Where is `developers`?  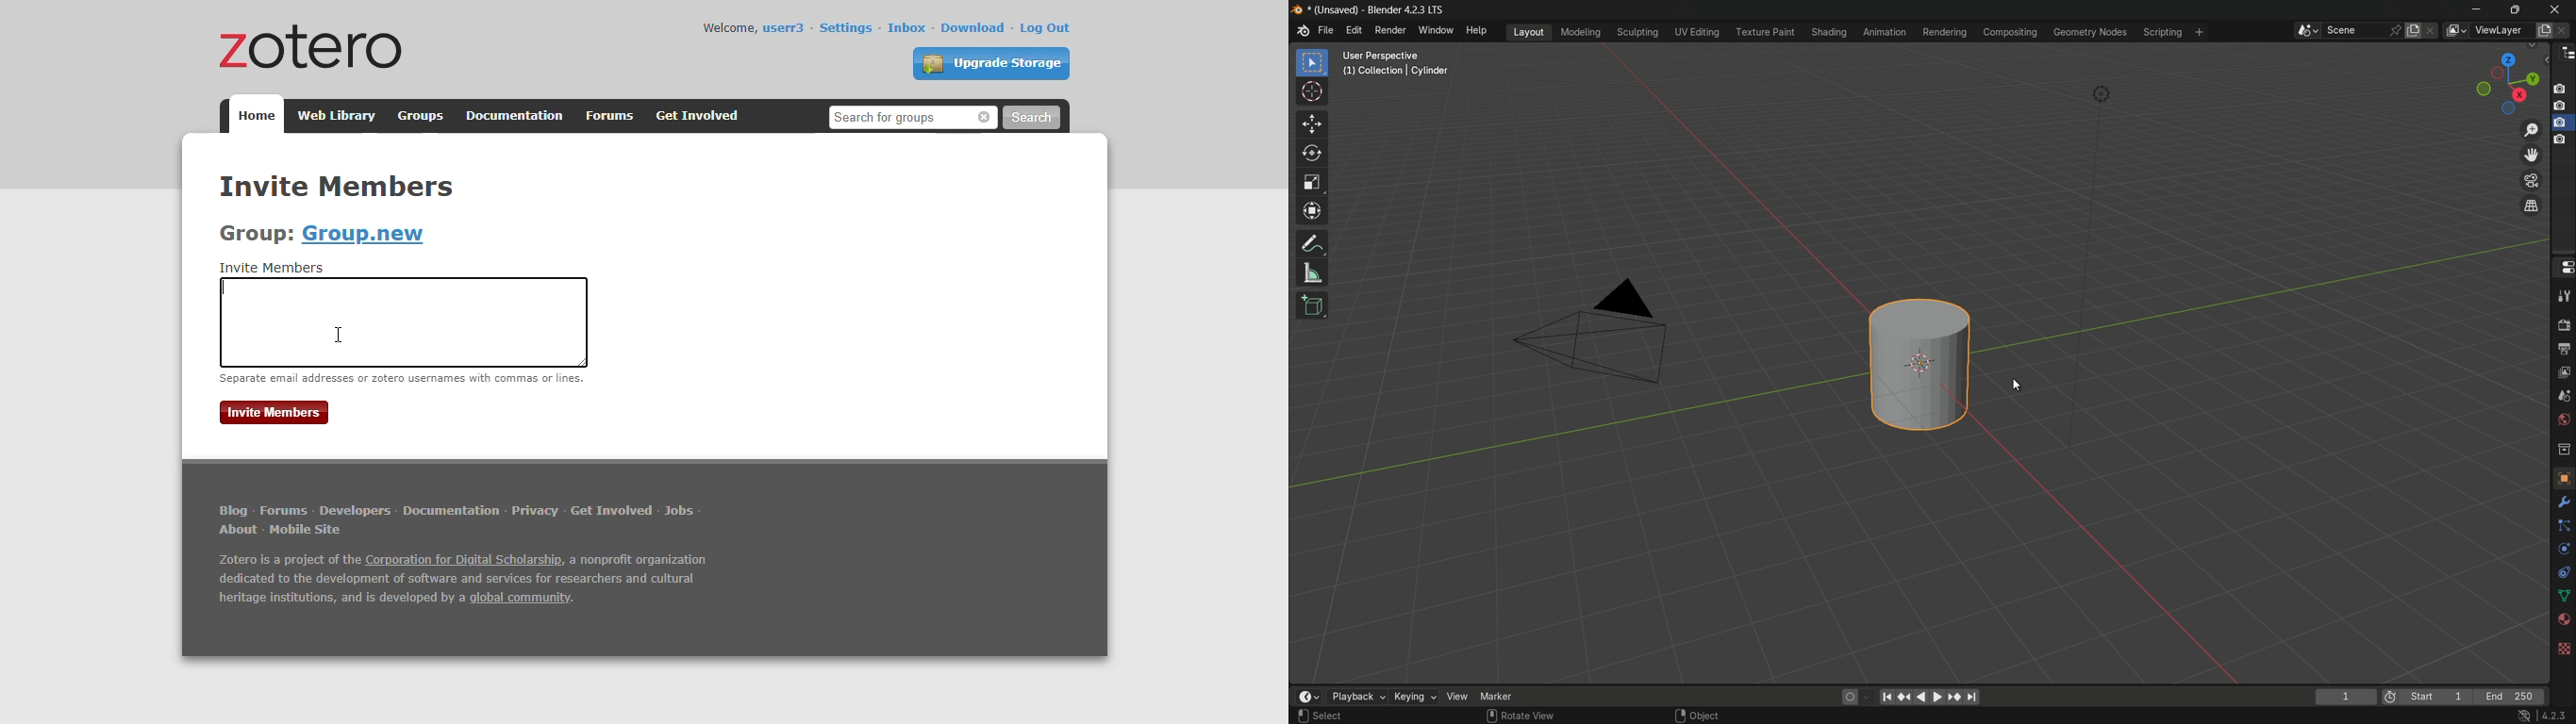
developers is located at coordinates (355, 510).